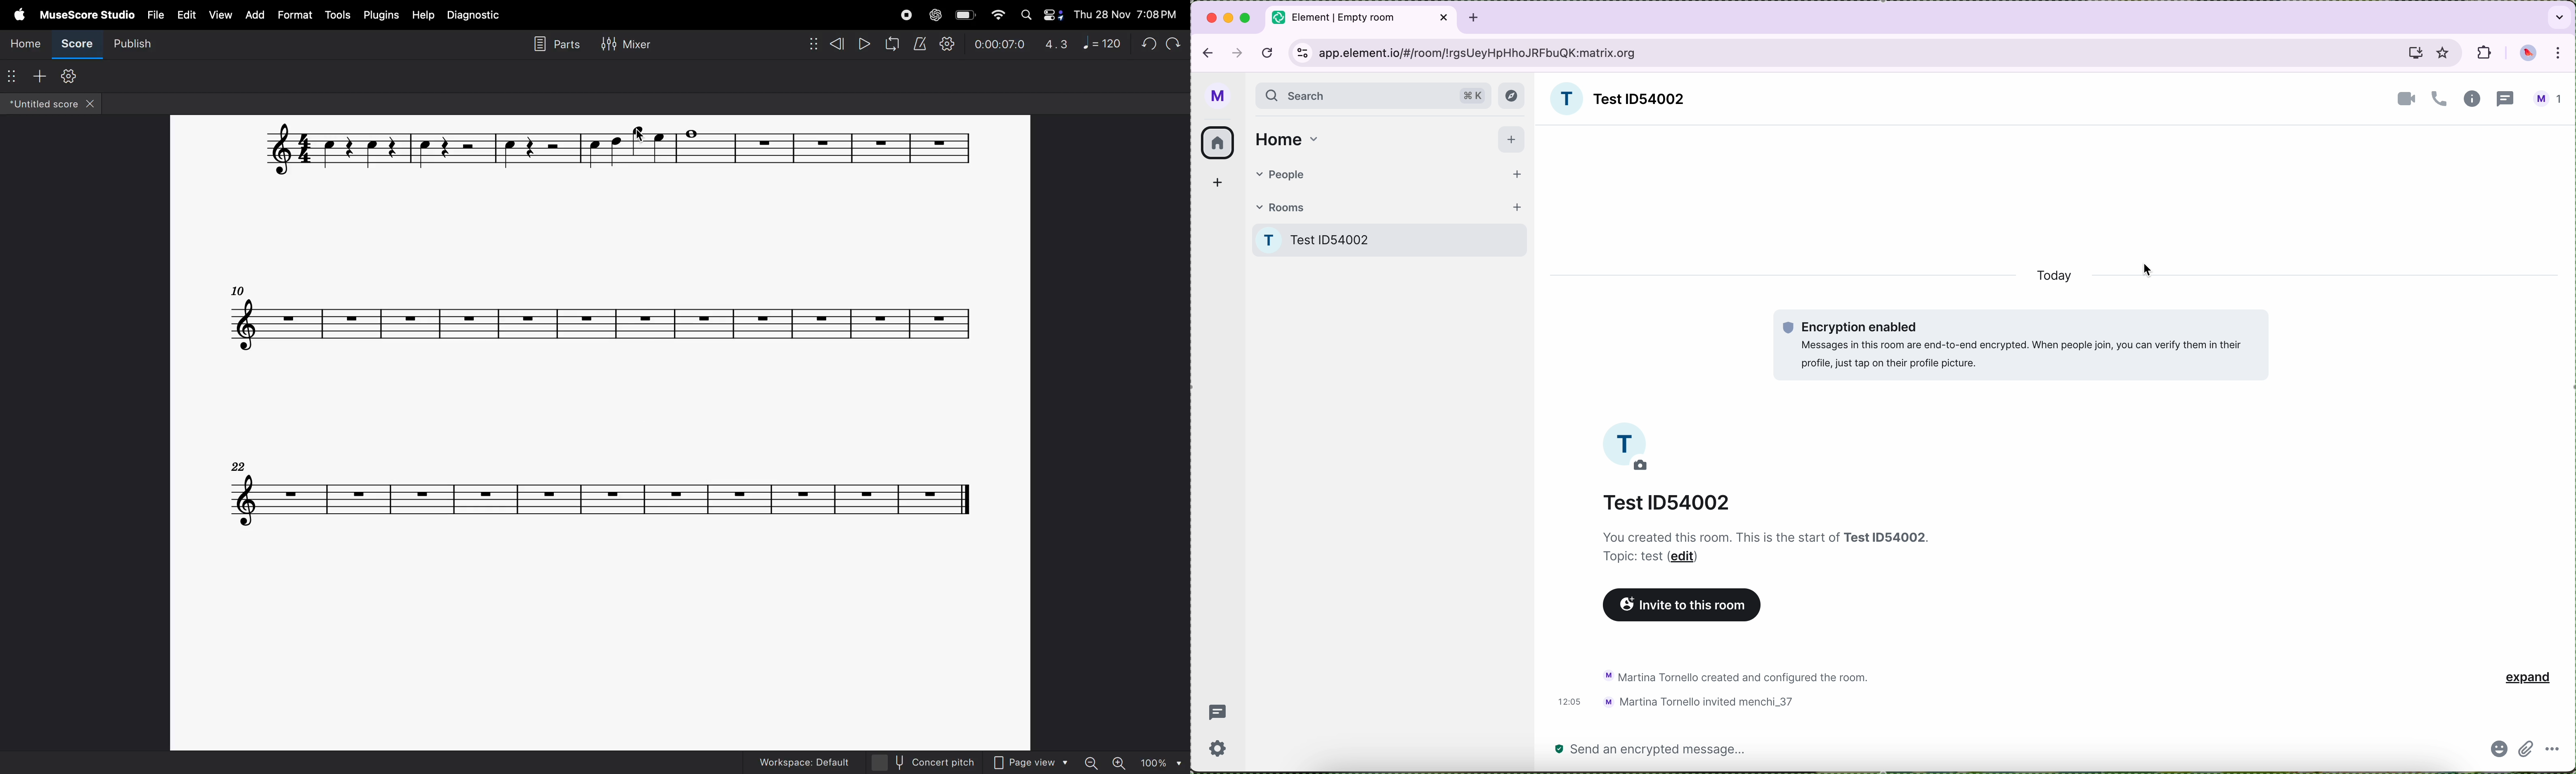  I want to click on ad, so click(254, 14).